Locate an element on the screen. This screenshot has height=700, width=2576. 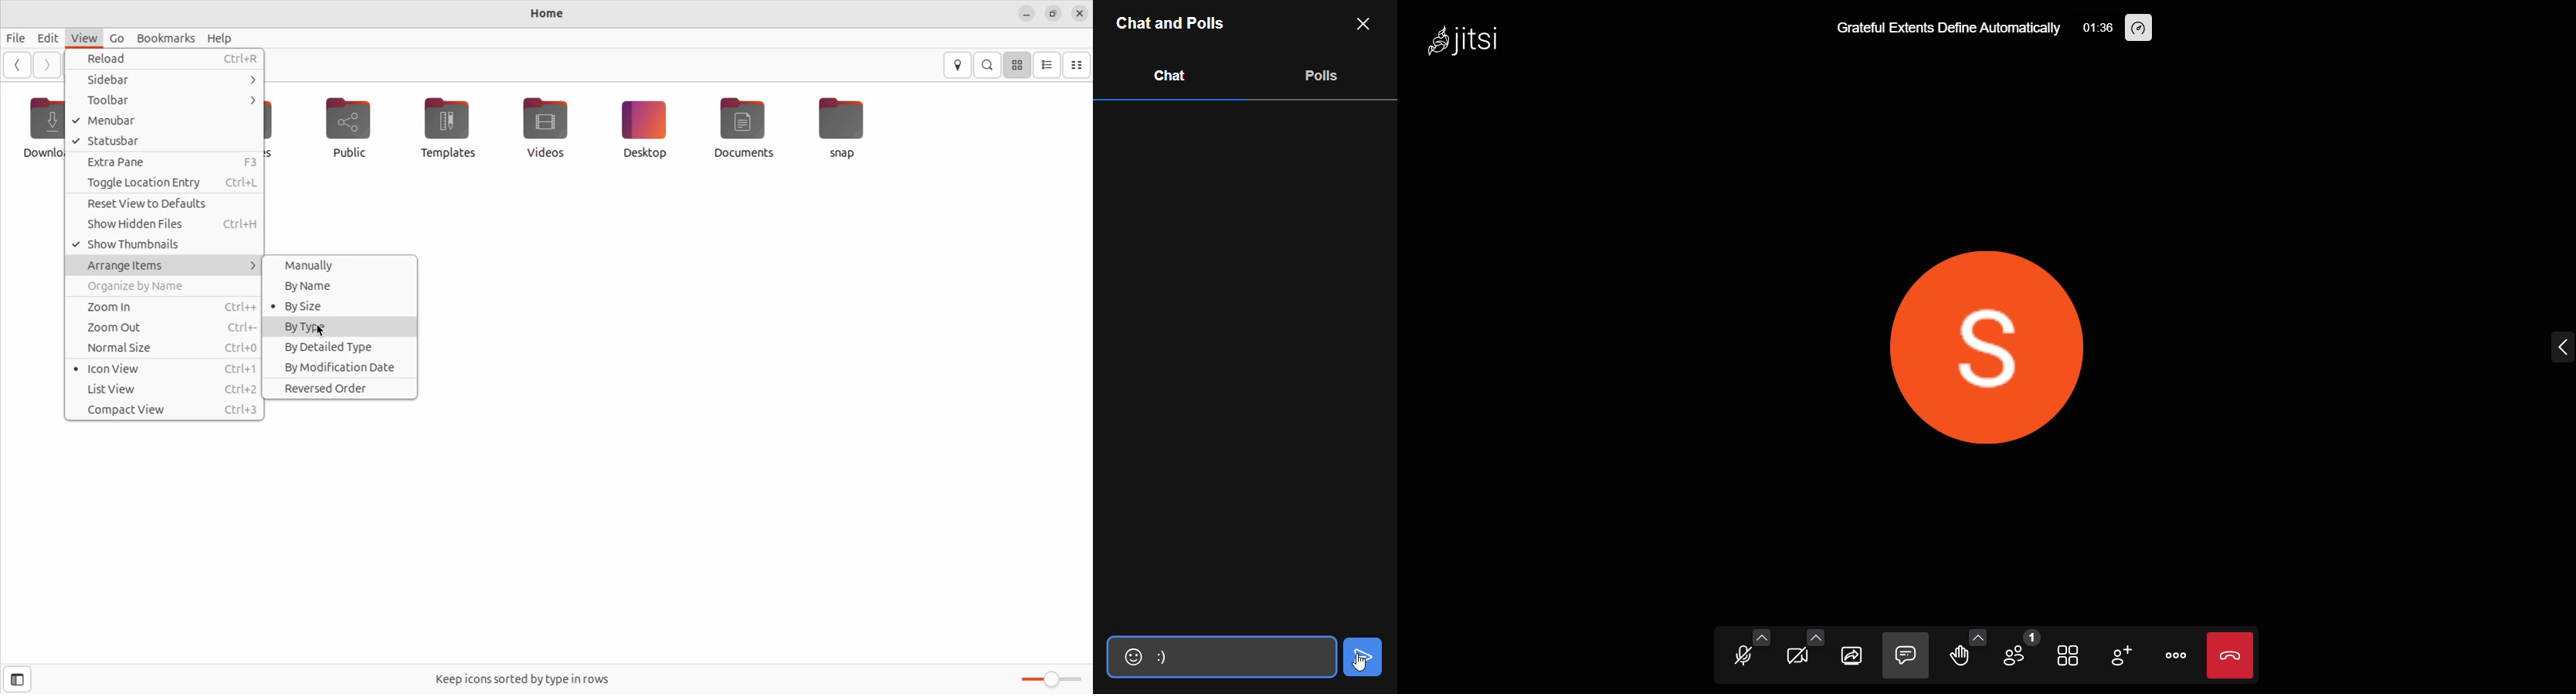
chat is located at coordinates (1166, 77).